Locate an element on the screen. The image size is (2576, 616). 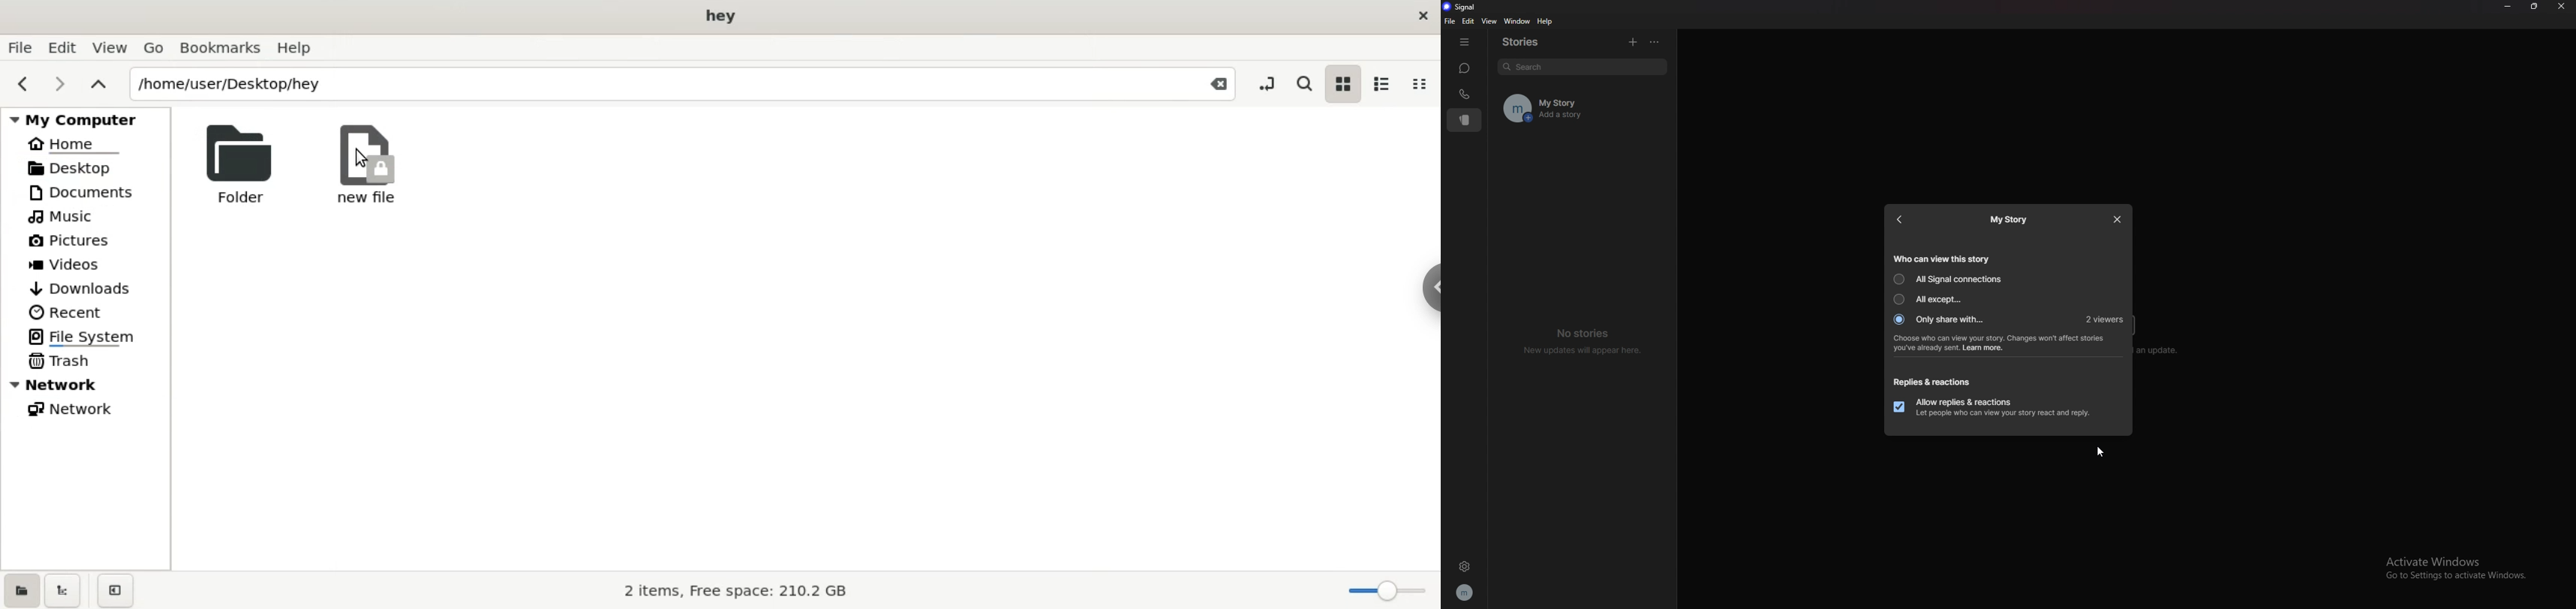
choose who can view your story. changes won't affect stories you've already sent is located at coordinates (2000, 342).